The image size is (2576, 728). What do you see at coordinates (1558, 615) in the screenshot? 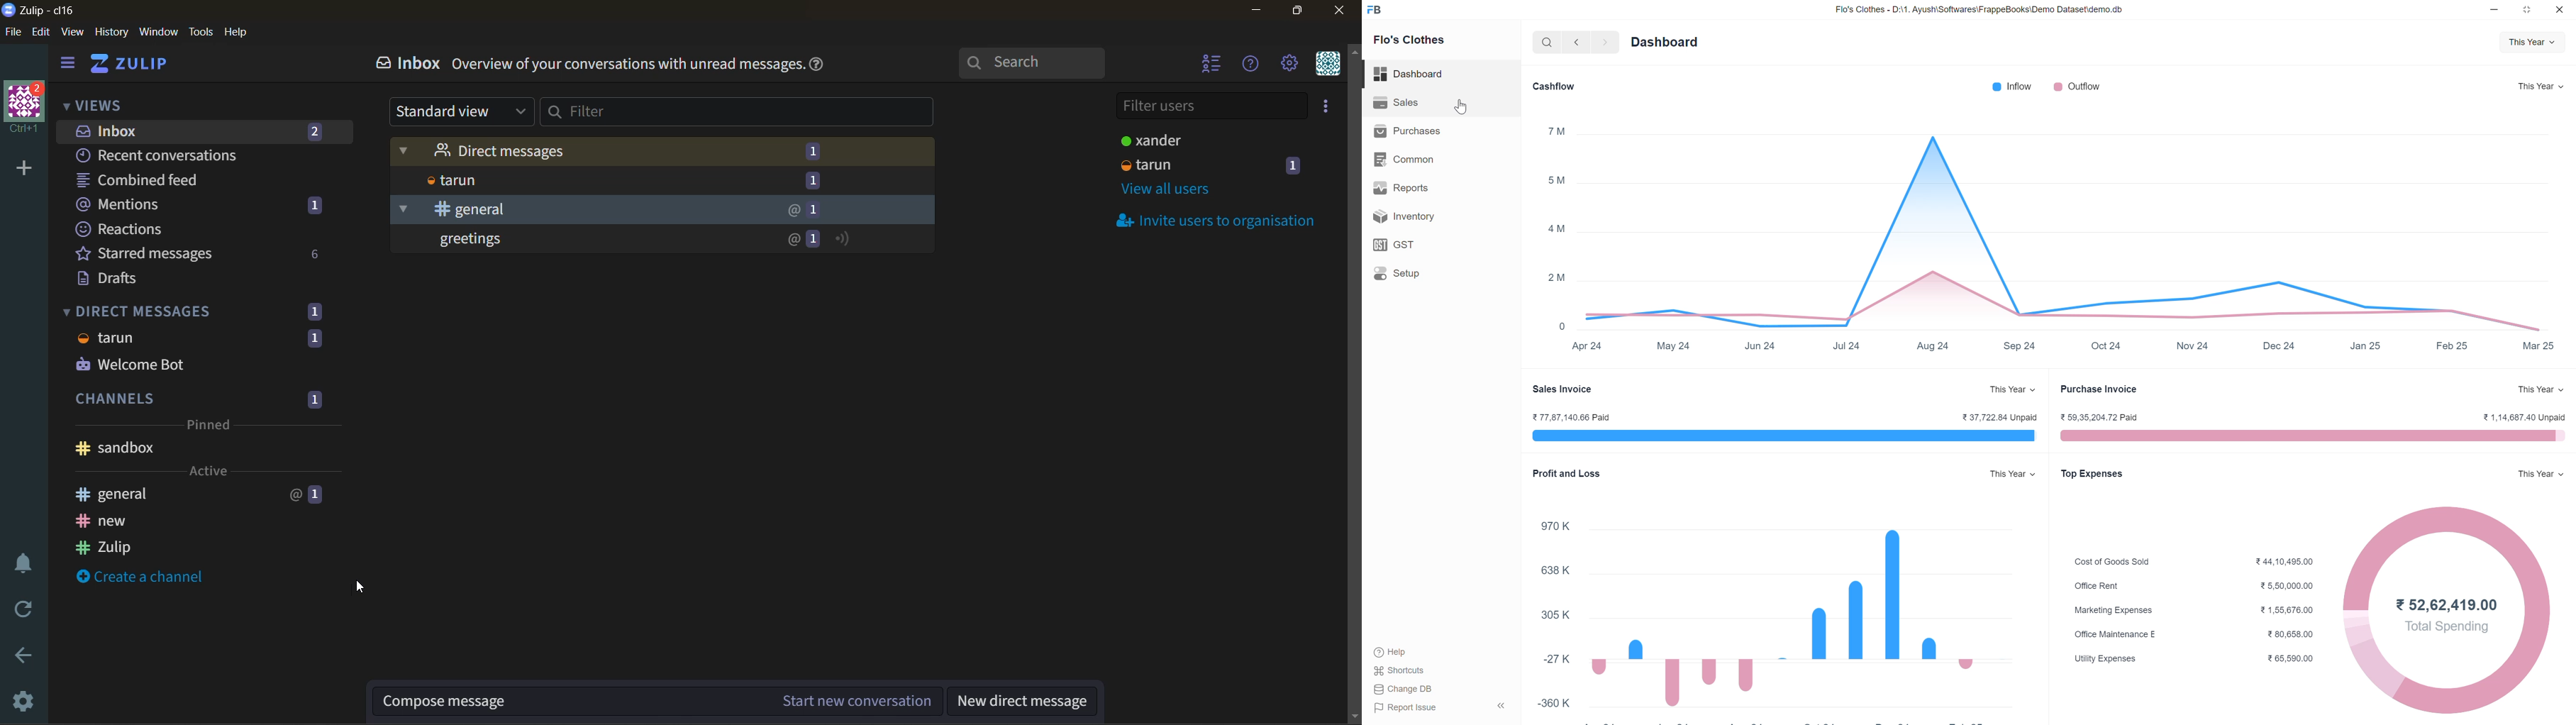
I see `305K` at bounding box center [1558, 615].